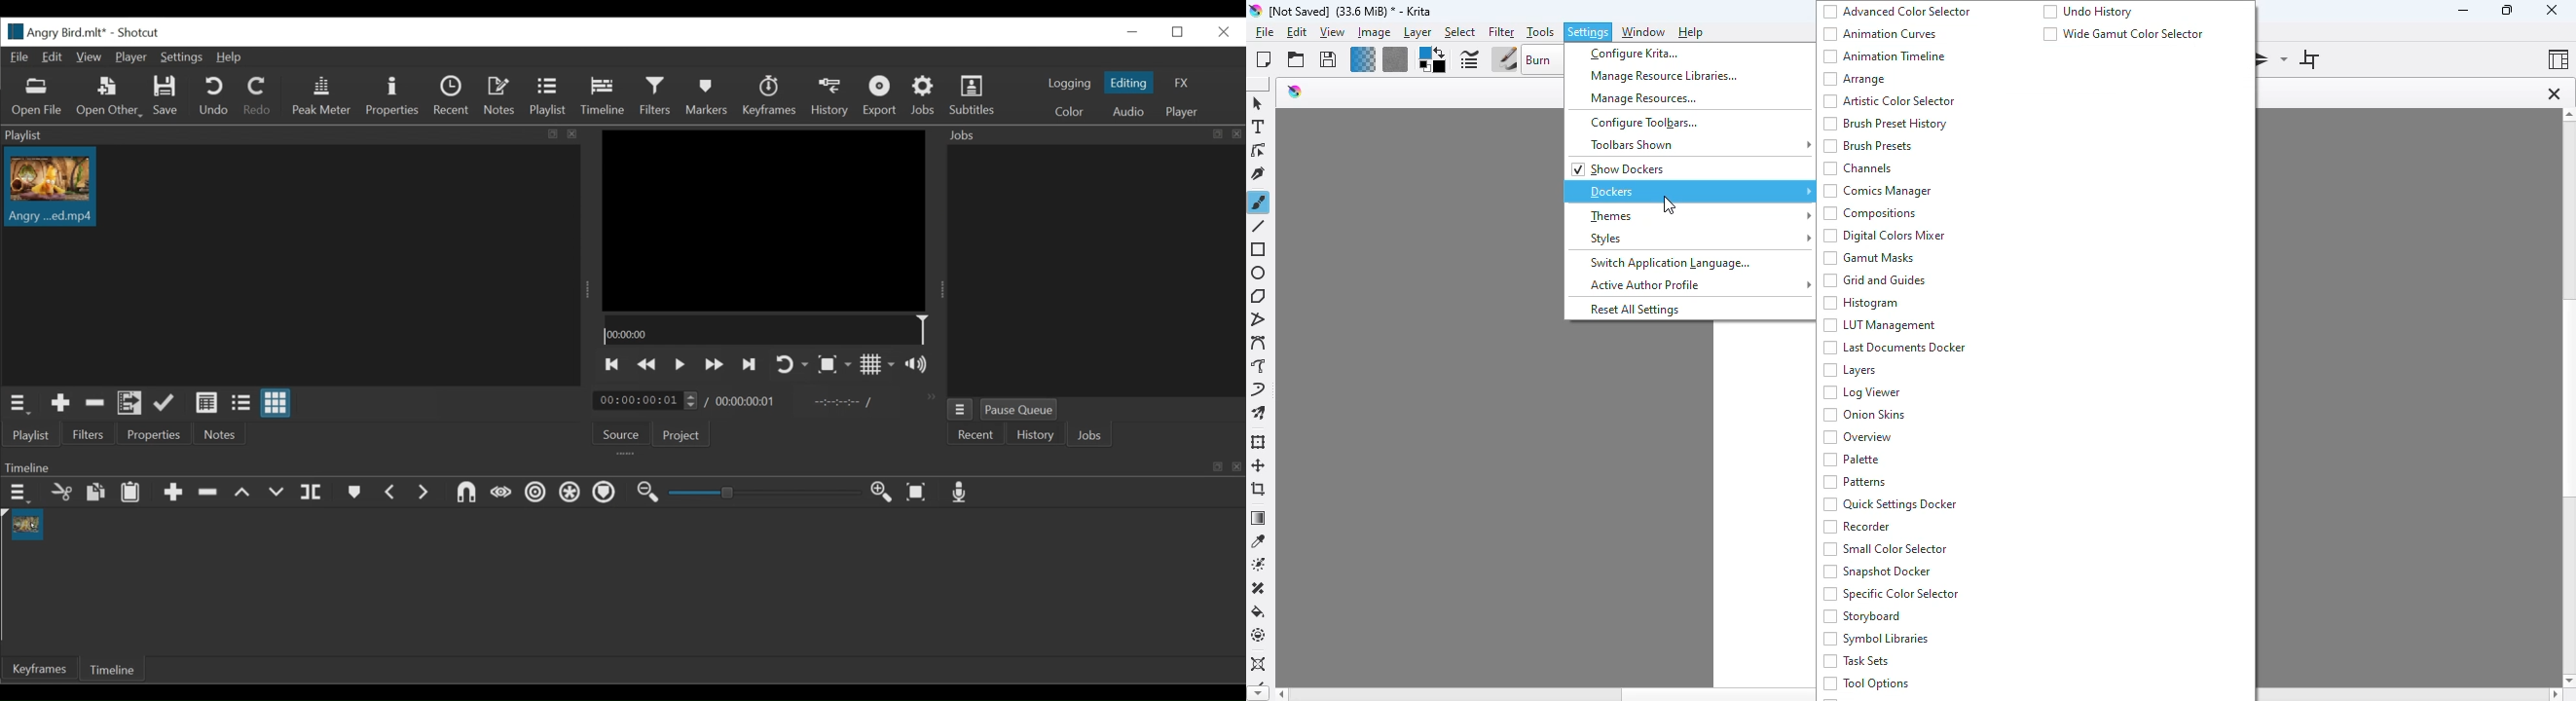 Image resolution: width=2576 pixels, height=728 pixels. Describe the element at coordinates (1699, 145) in the screenshot. I see `toolbars shown` at that location.